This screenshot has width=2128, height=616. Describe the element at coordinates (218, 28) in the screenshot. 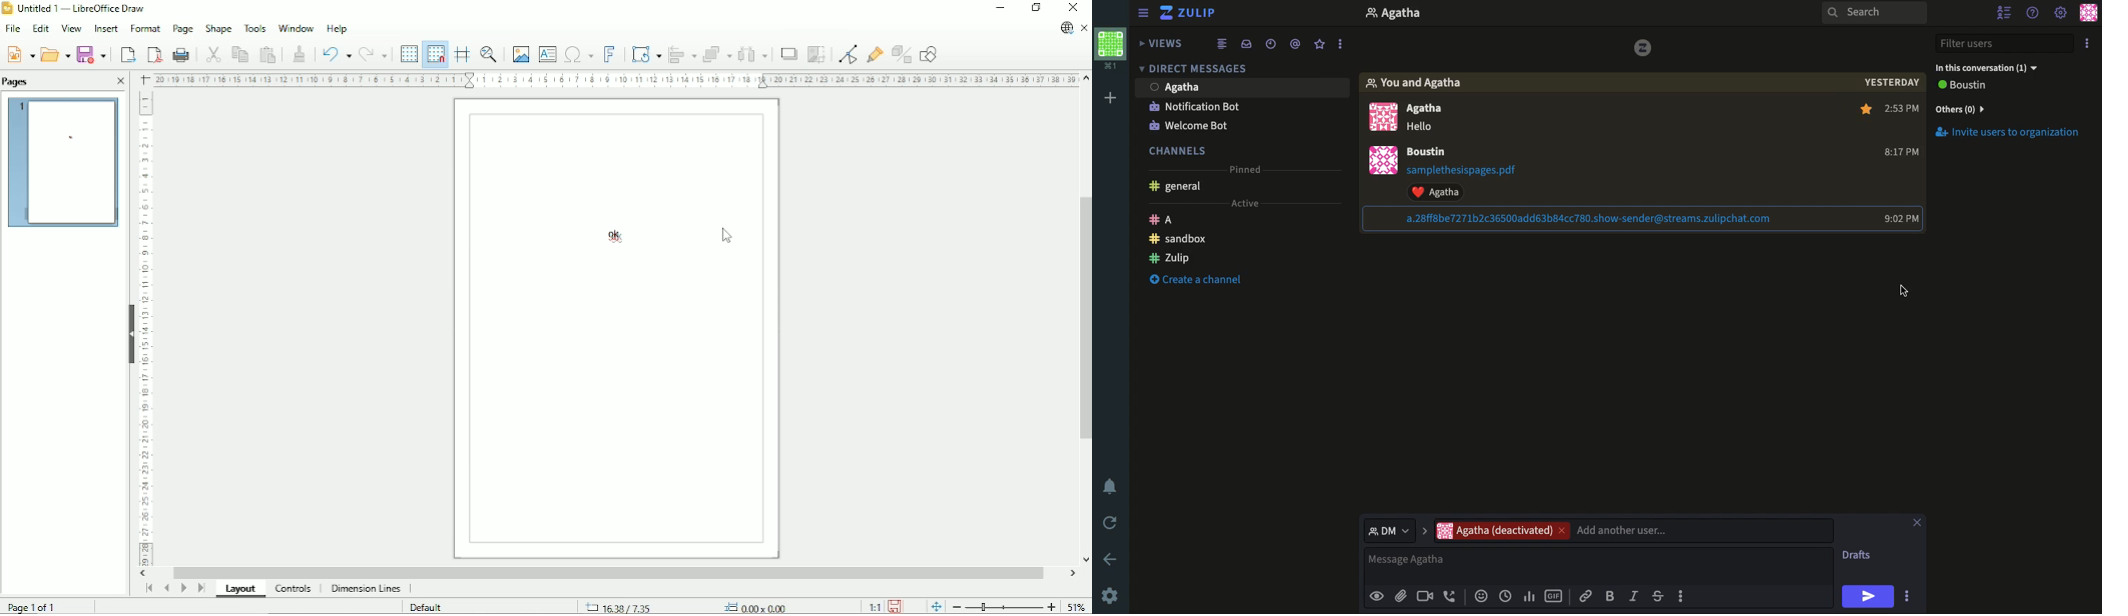

I see `Shape` at that location.